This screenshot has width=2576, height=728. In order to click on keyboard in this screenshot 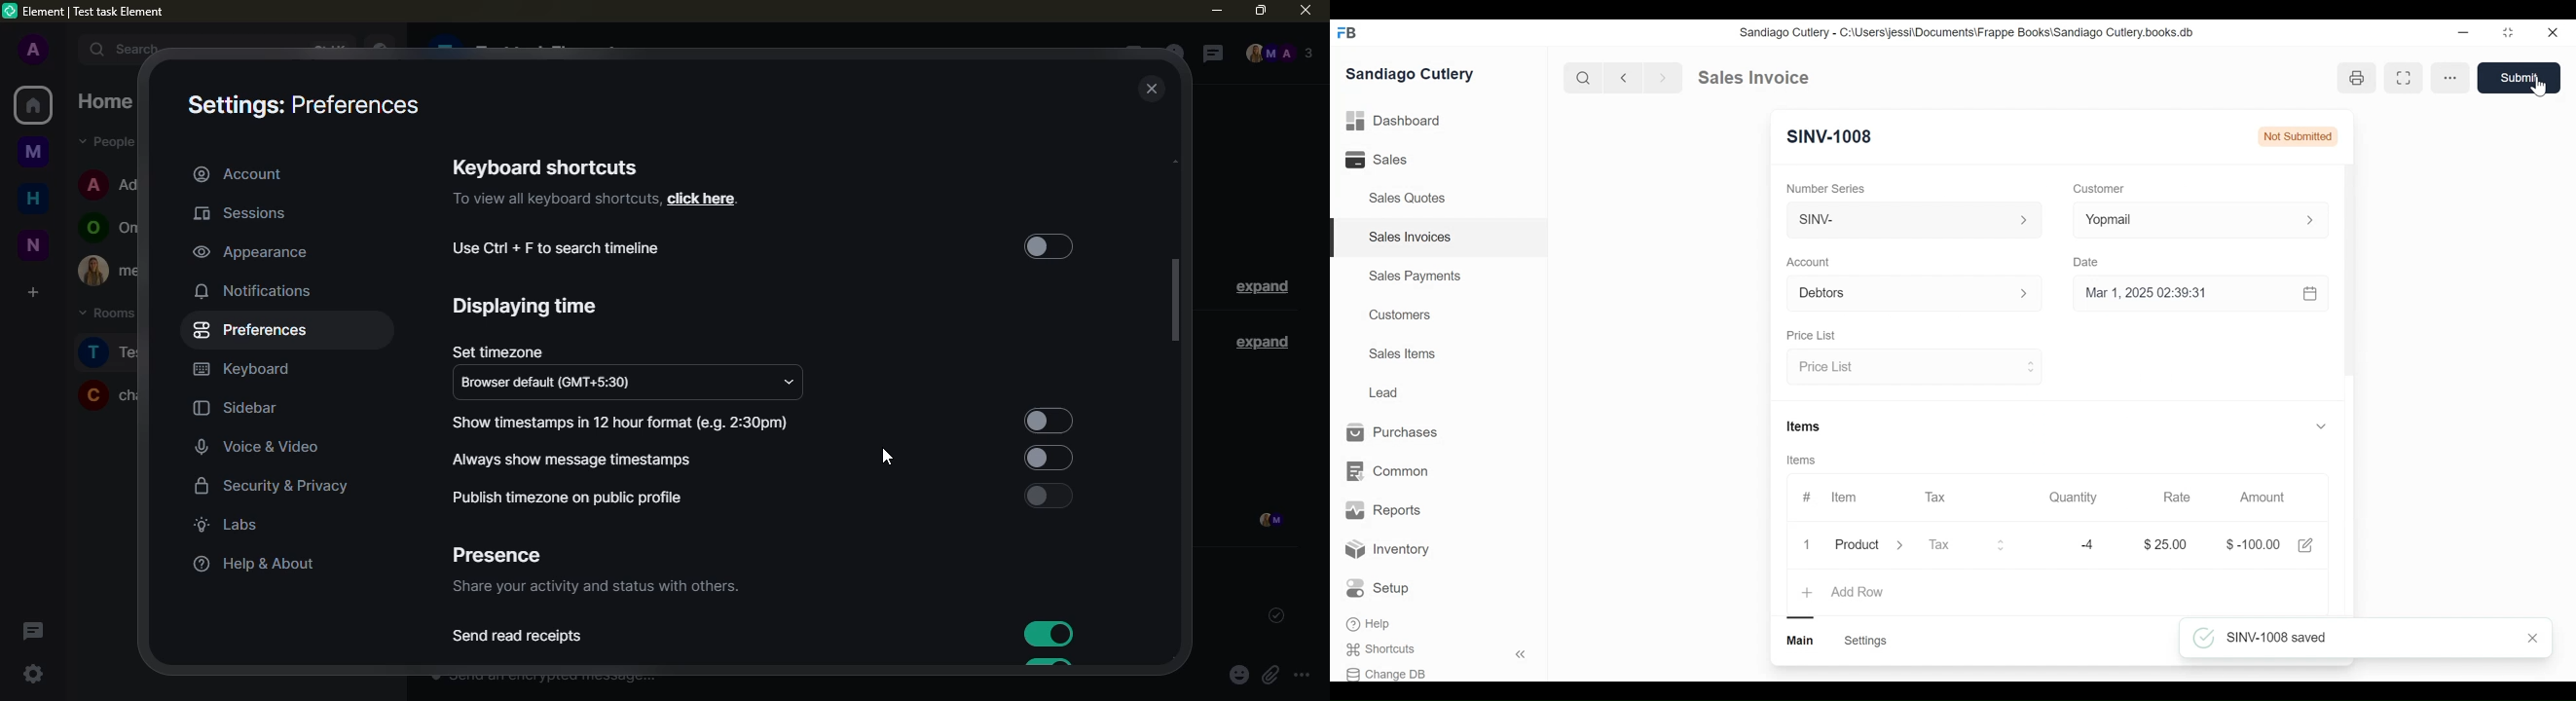, I will do `click(243, 370)`.